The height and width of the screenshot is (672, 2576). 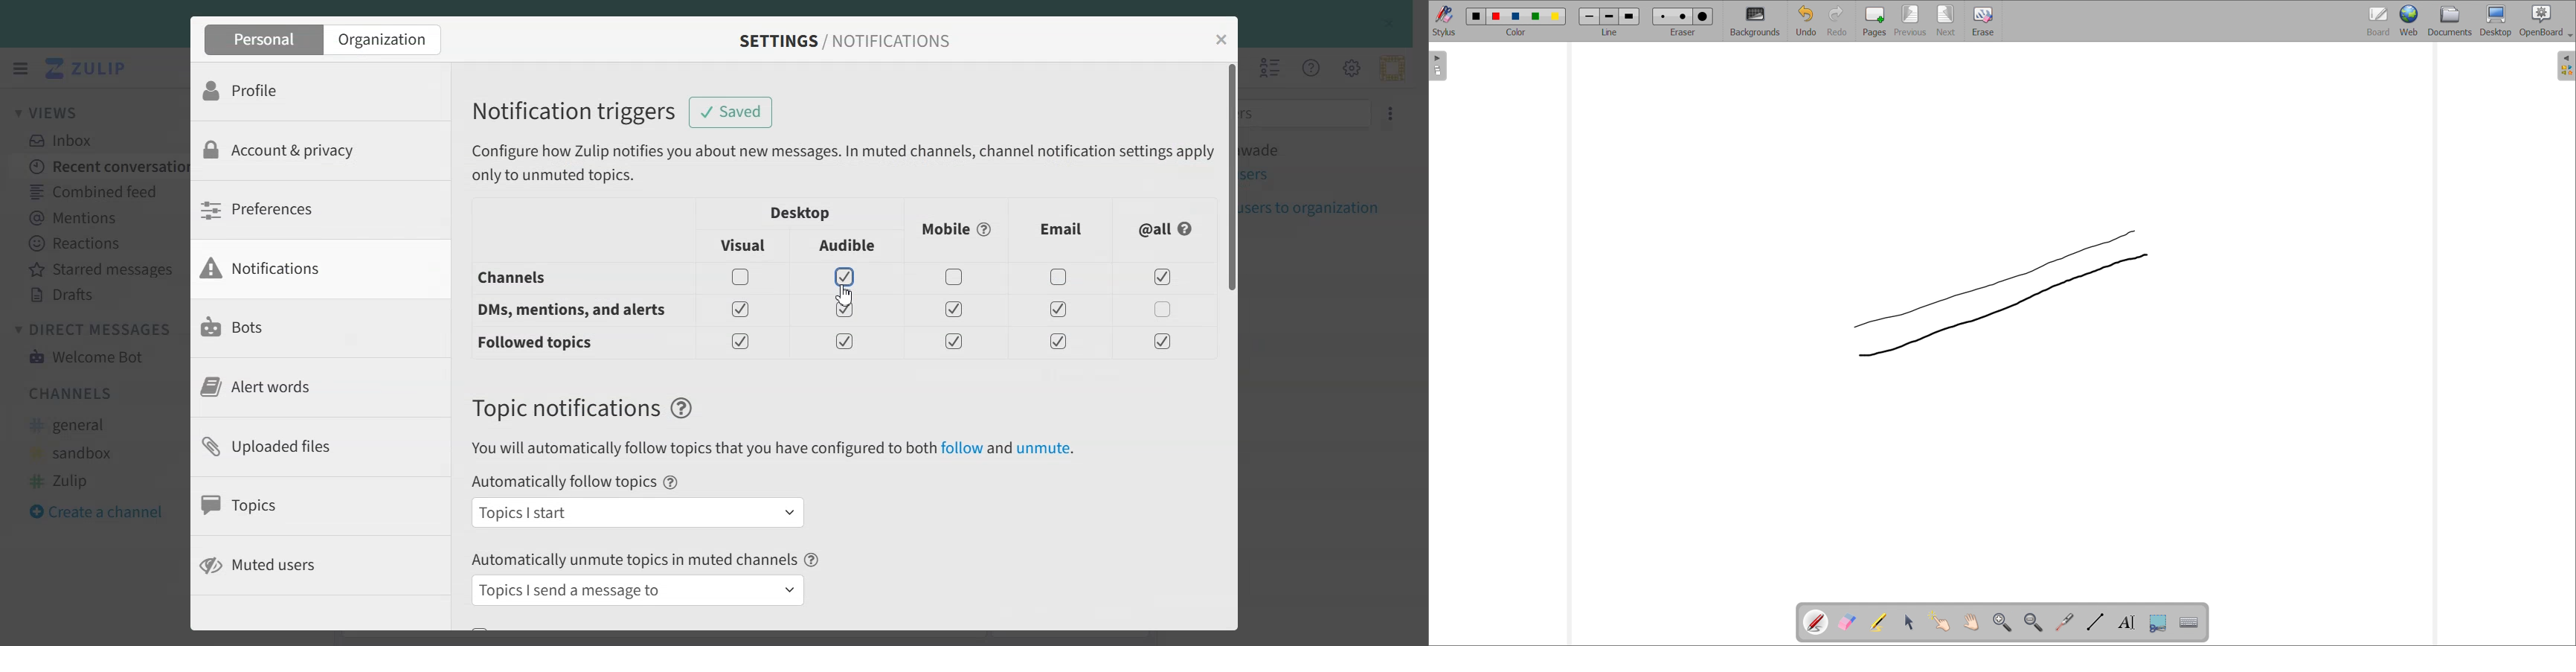 I want to click on Channels, so click(x=553, y=278).